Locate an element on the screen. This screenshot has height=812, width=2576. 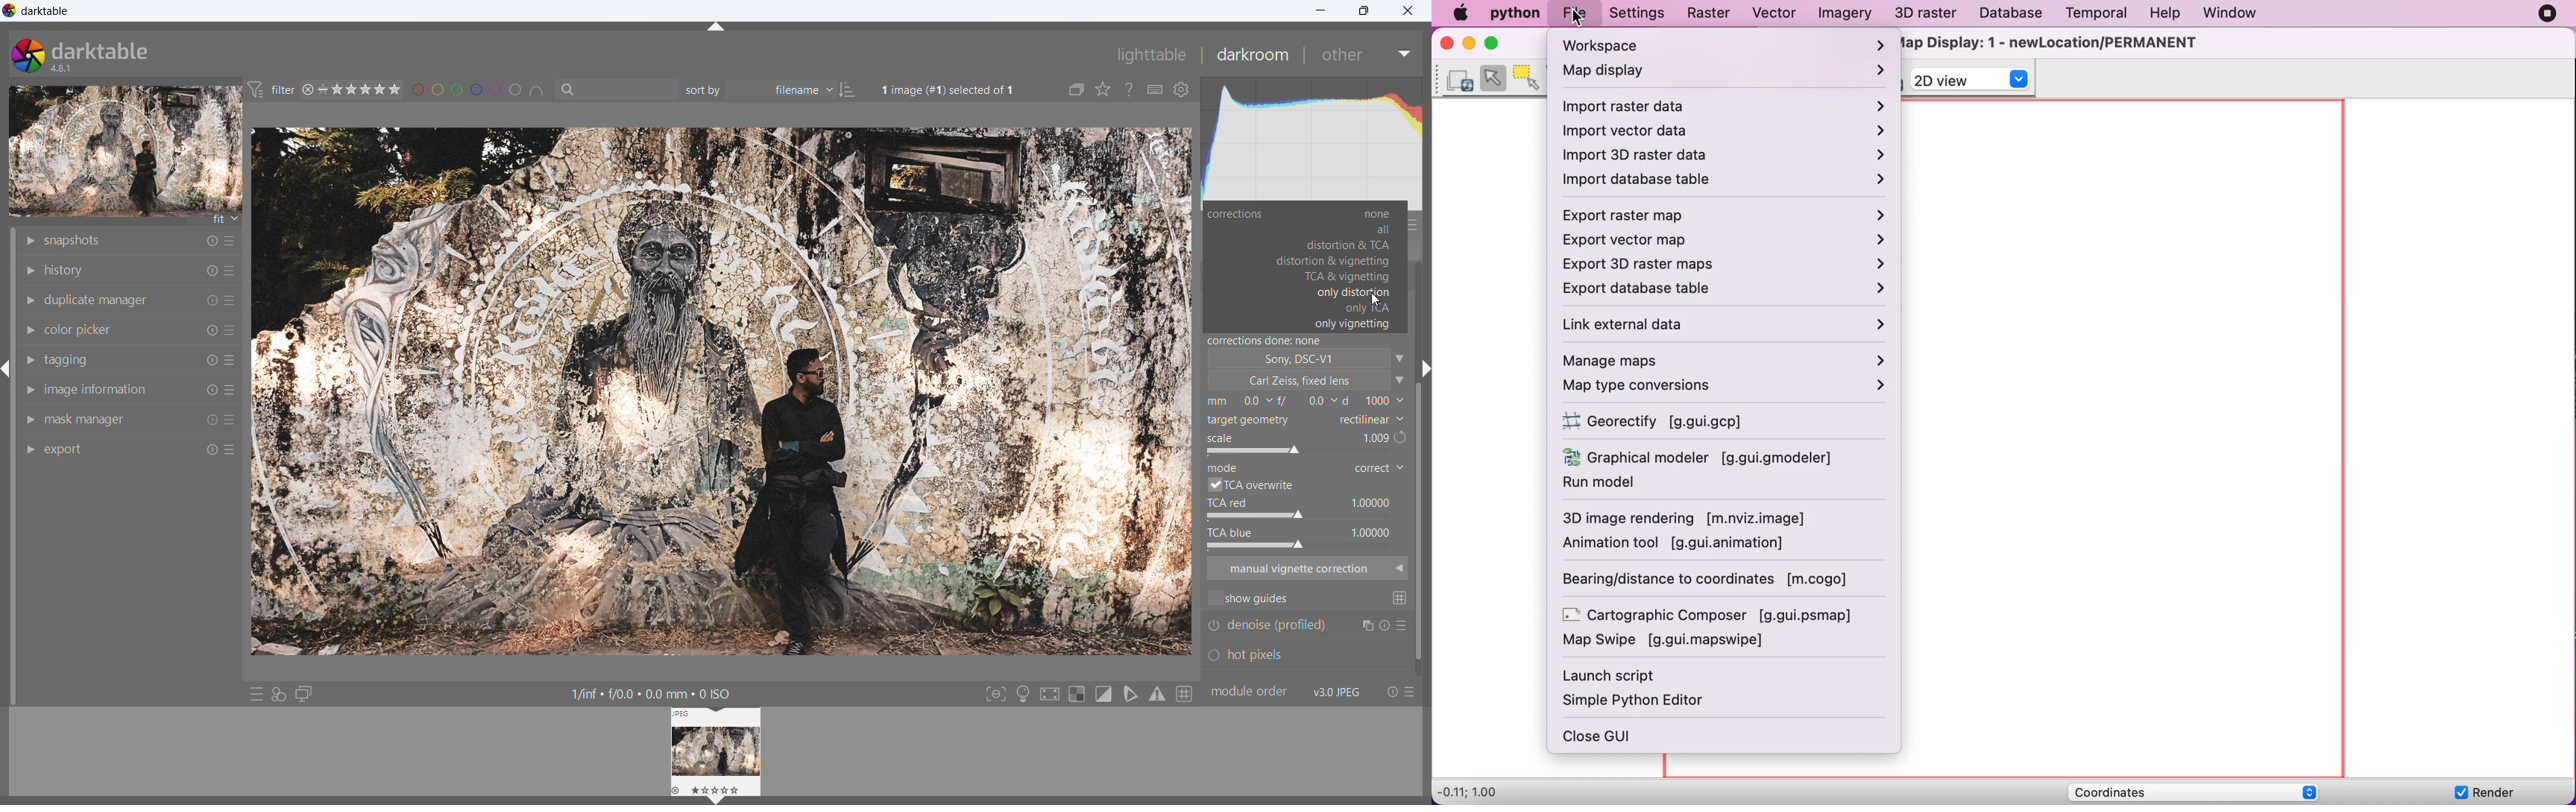
hot pixels is located at coordinates (1295, 658).